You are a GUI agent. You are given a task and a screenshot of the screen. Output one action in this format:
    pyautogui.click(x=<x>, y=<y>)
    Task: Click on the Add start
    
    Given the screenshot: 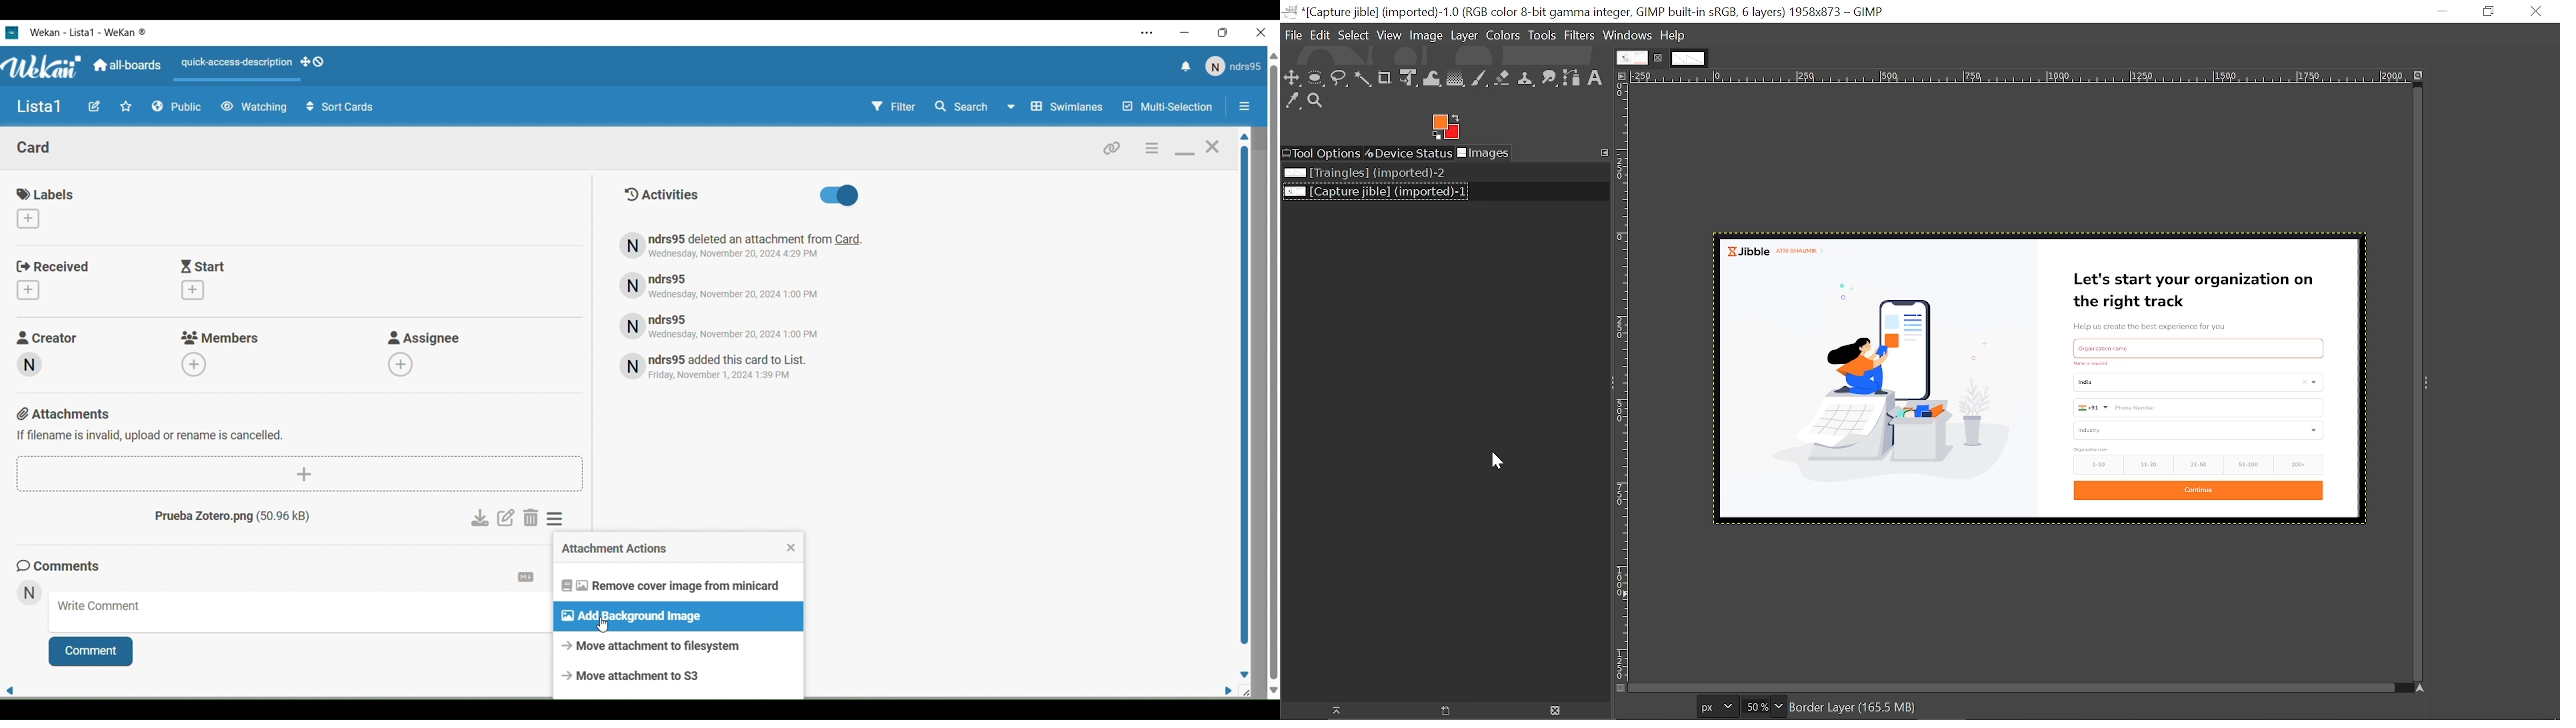 What is the action you would take?
    pyautogui.click(x=194, y=290)
    